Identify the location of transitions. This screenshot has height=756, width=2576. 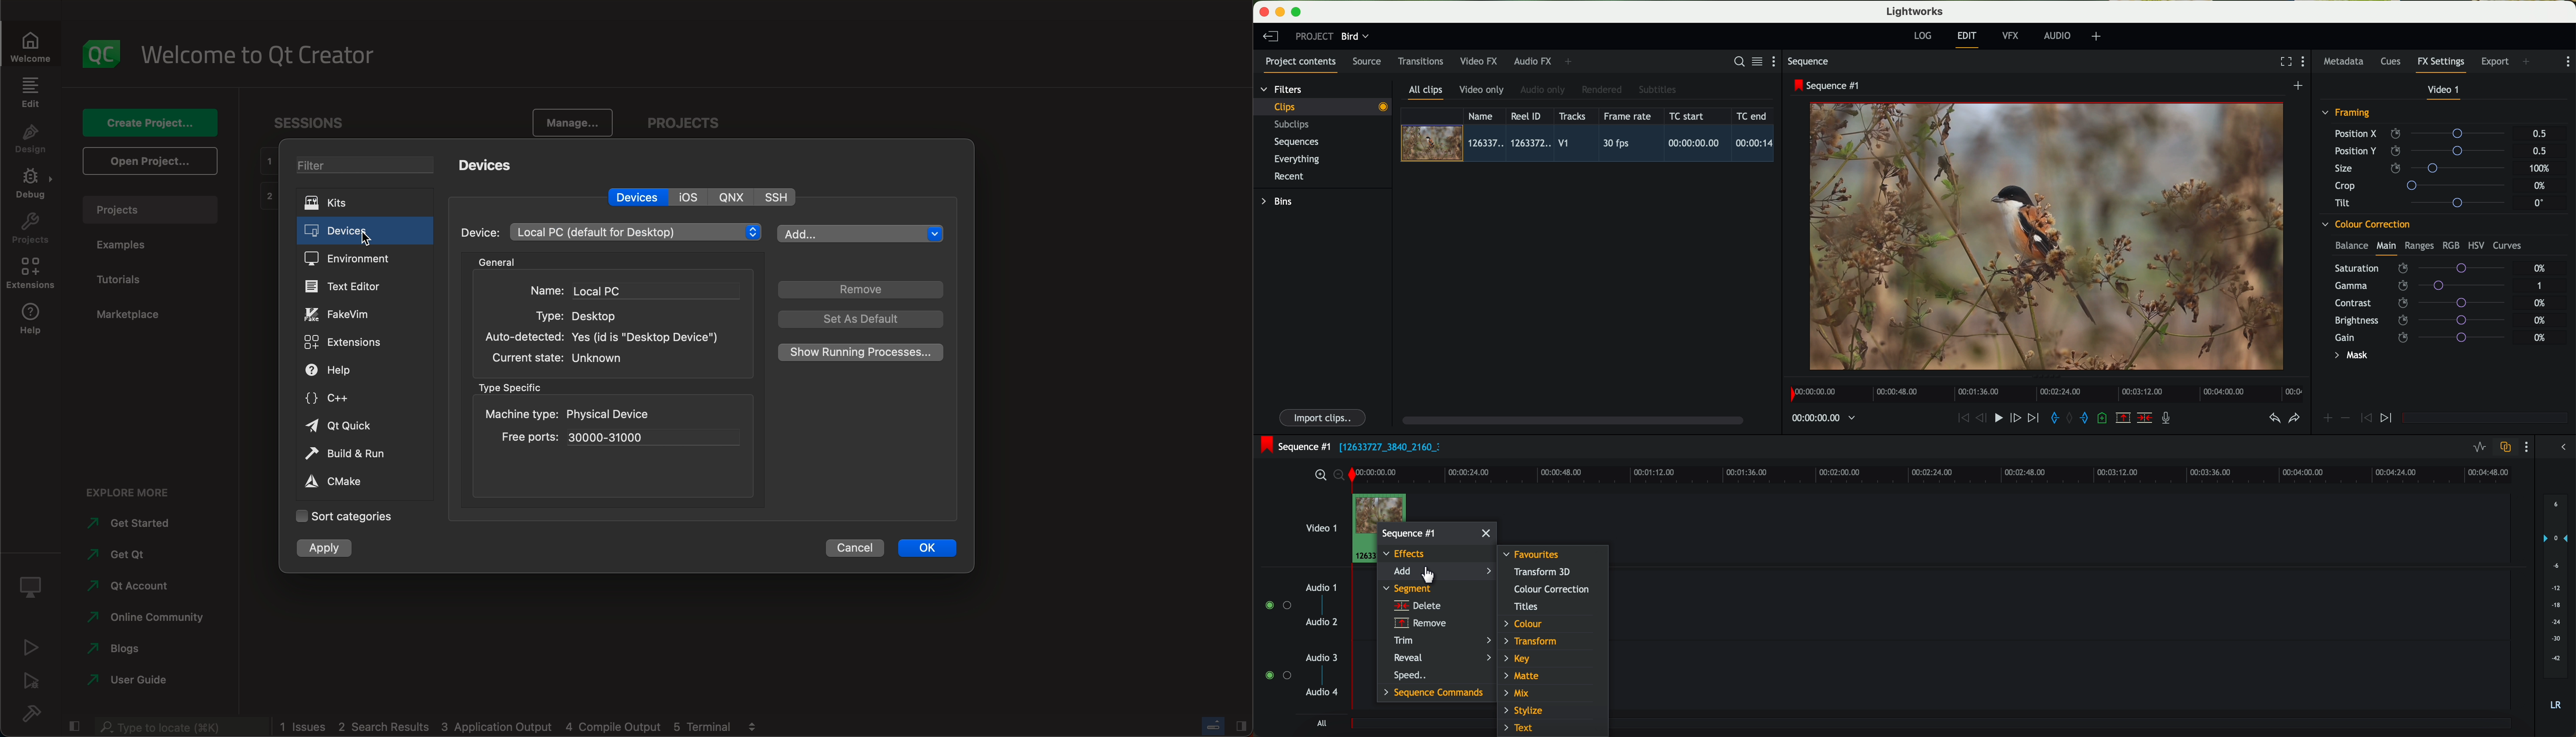
(1421, 61).